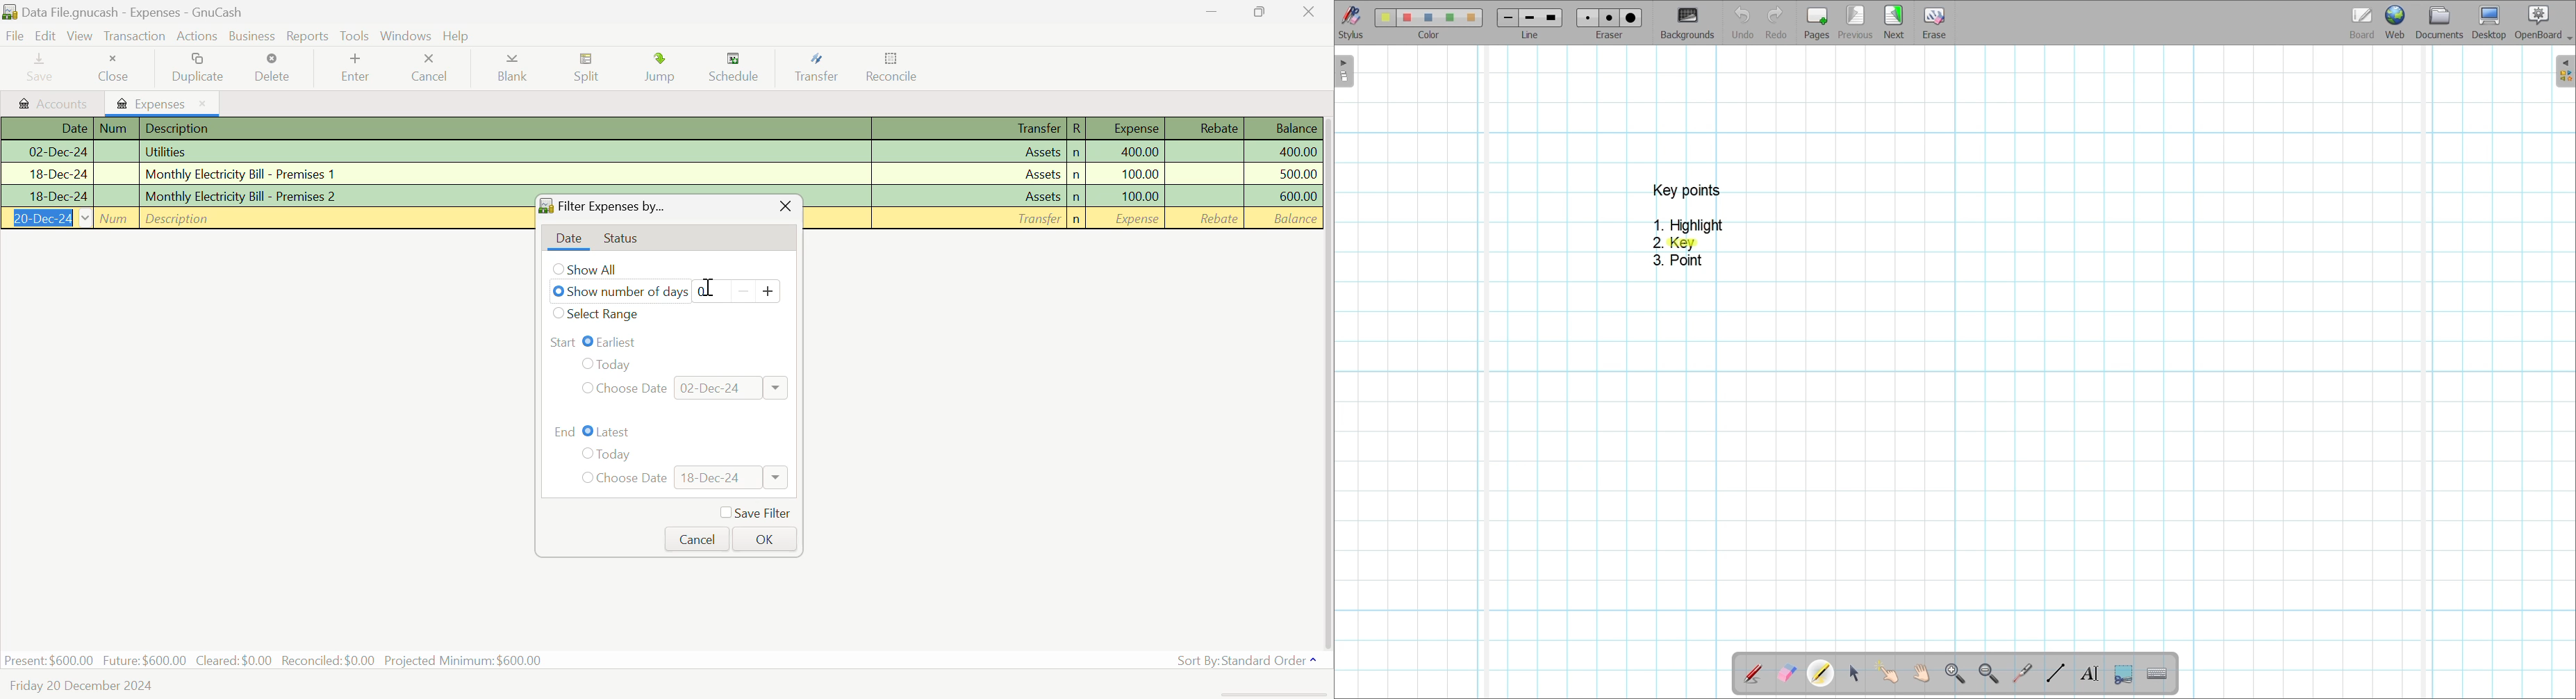 The width and height of the screenshot is (2576, 700). Describe the element at coordinates (736, 292) in the screenshot. I see `Days counter` at that location.